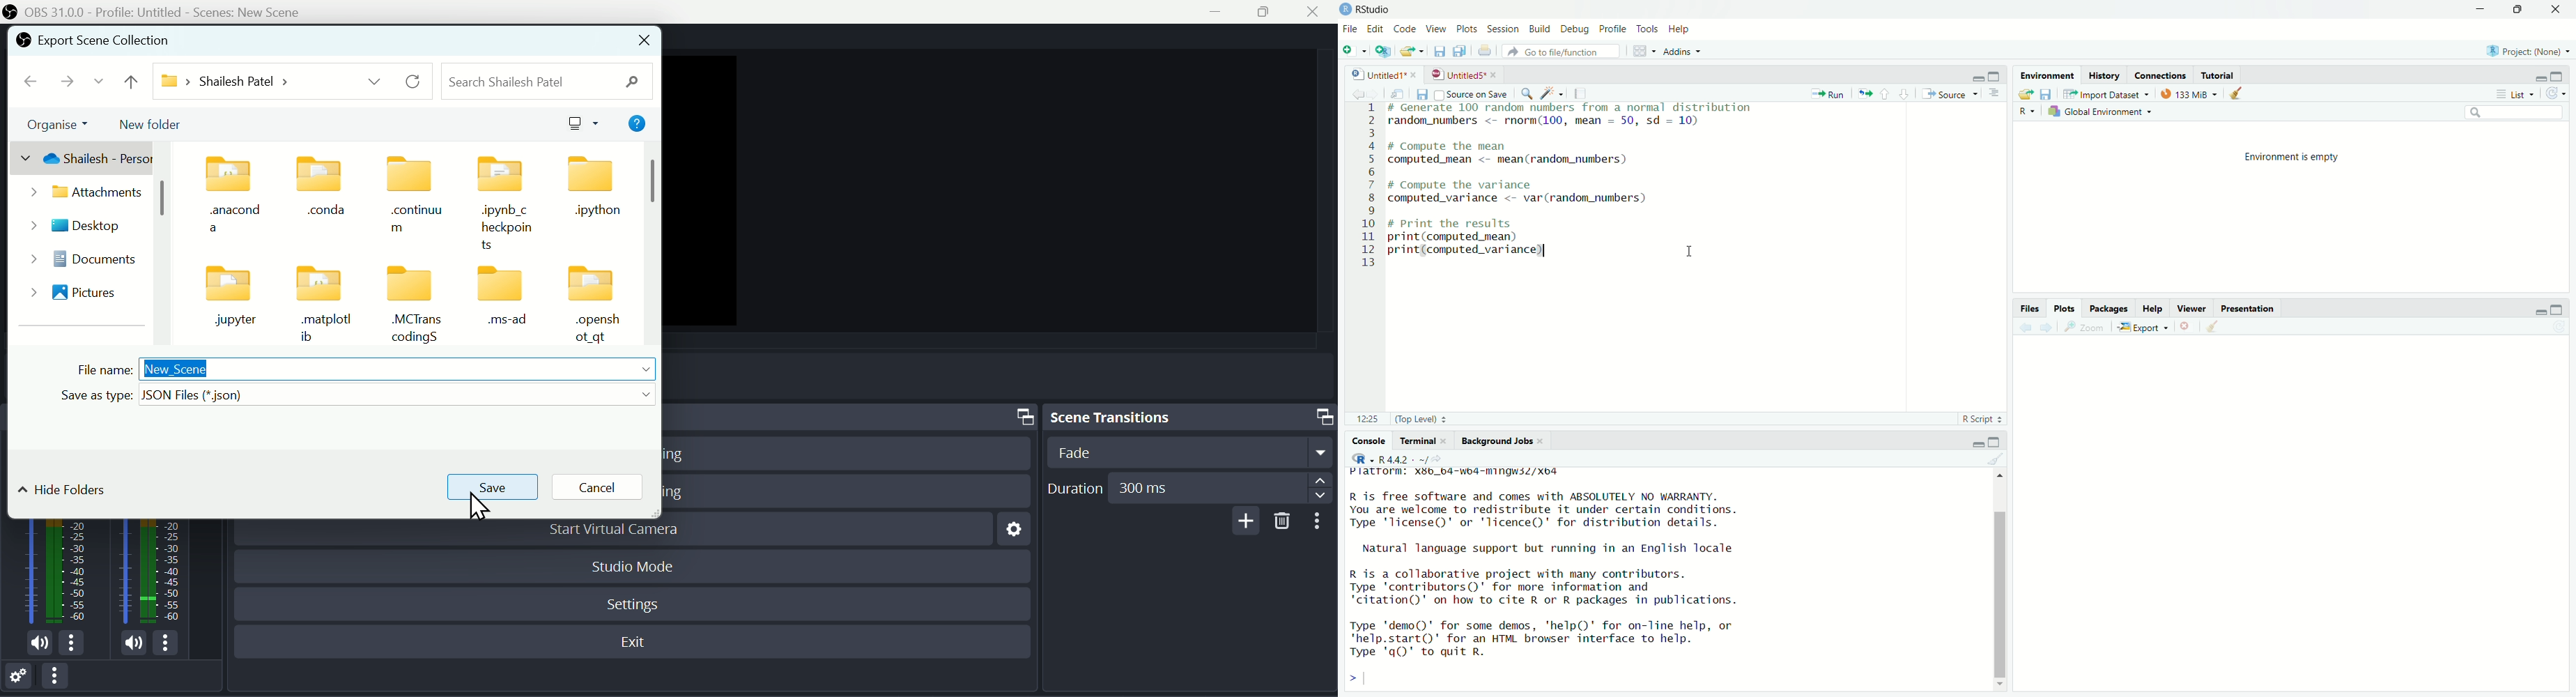 The width and height of the screenshot is (2576, 700). I want to click on maximize, so click(2521, 10).